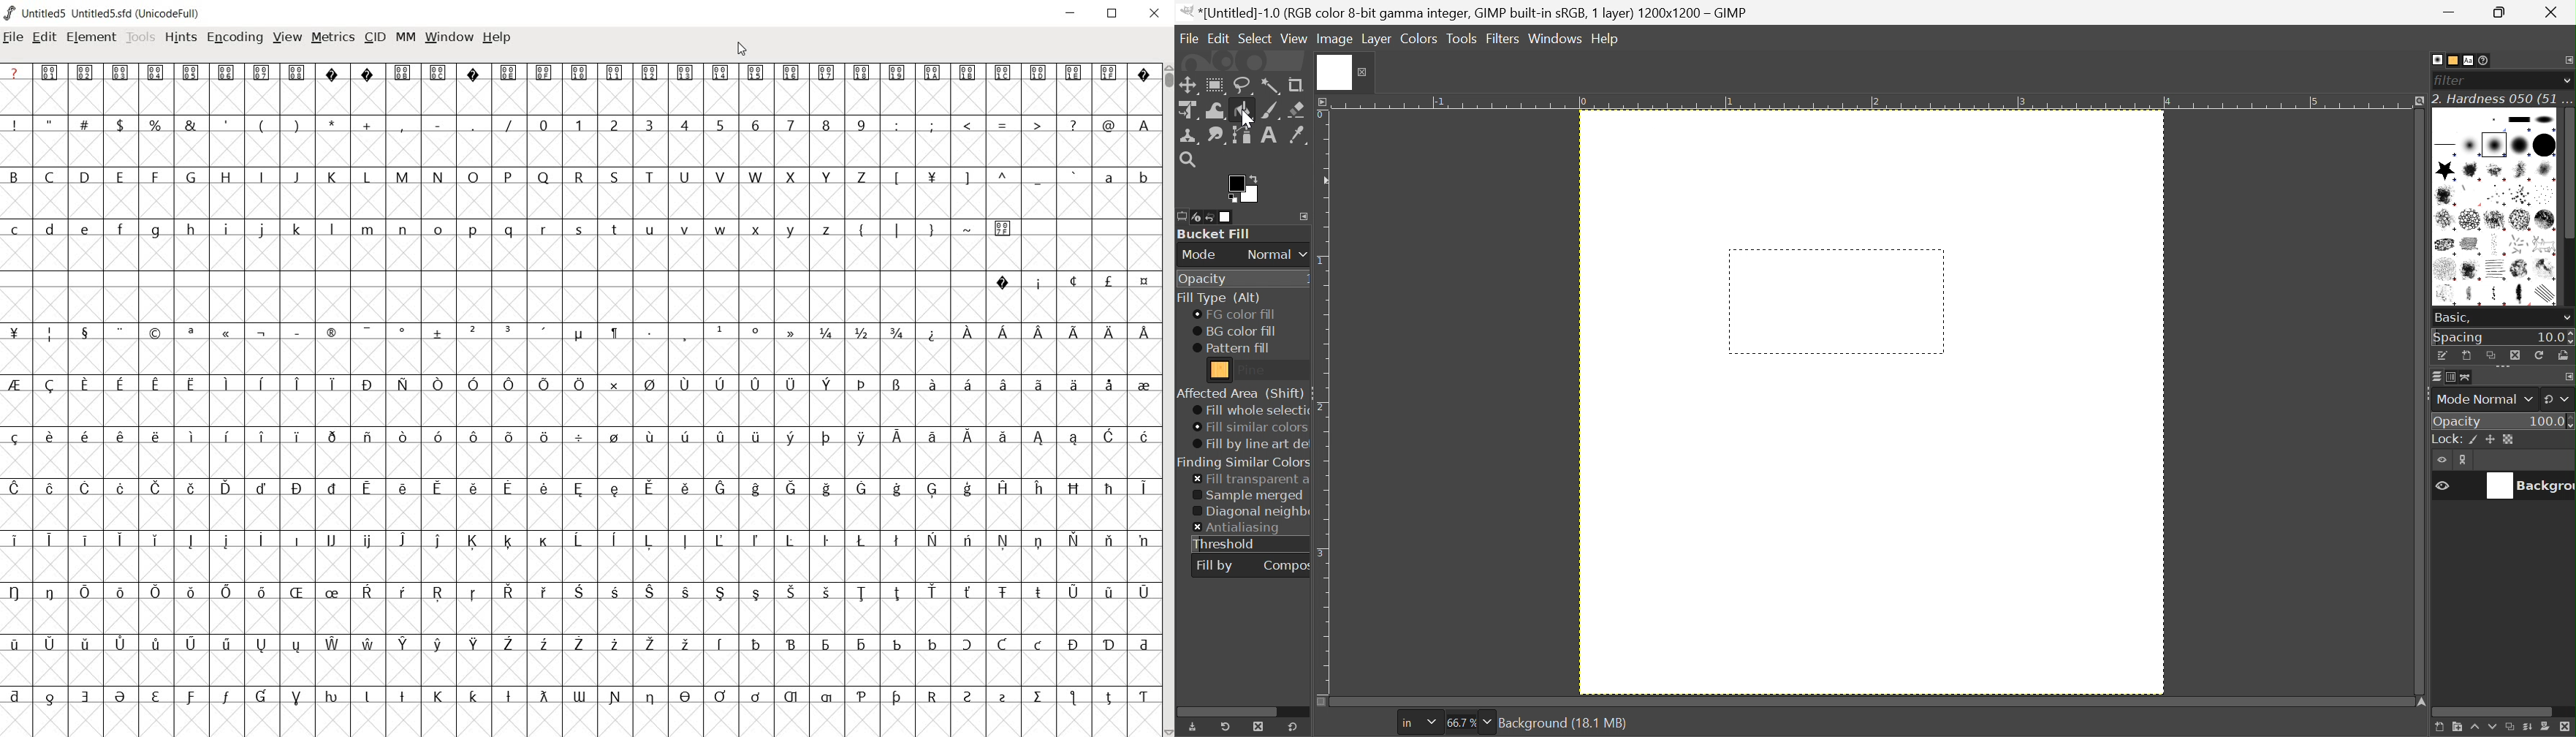 The width and height of the screenshot is (2576, 756). What do you see at coordinates (825, 177) in the screenshot?
I see `Y` at bounding box center [825, 177].